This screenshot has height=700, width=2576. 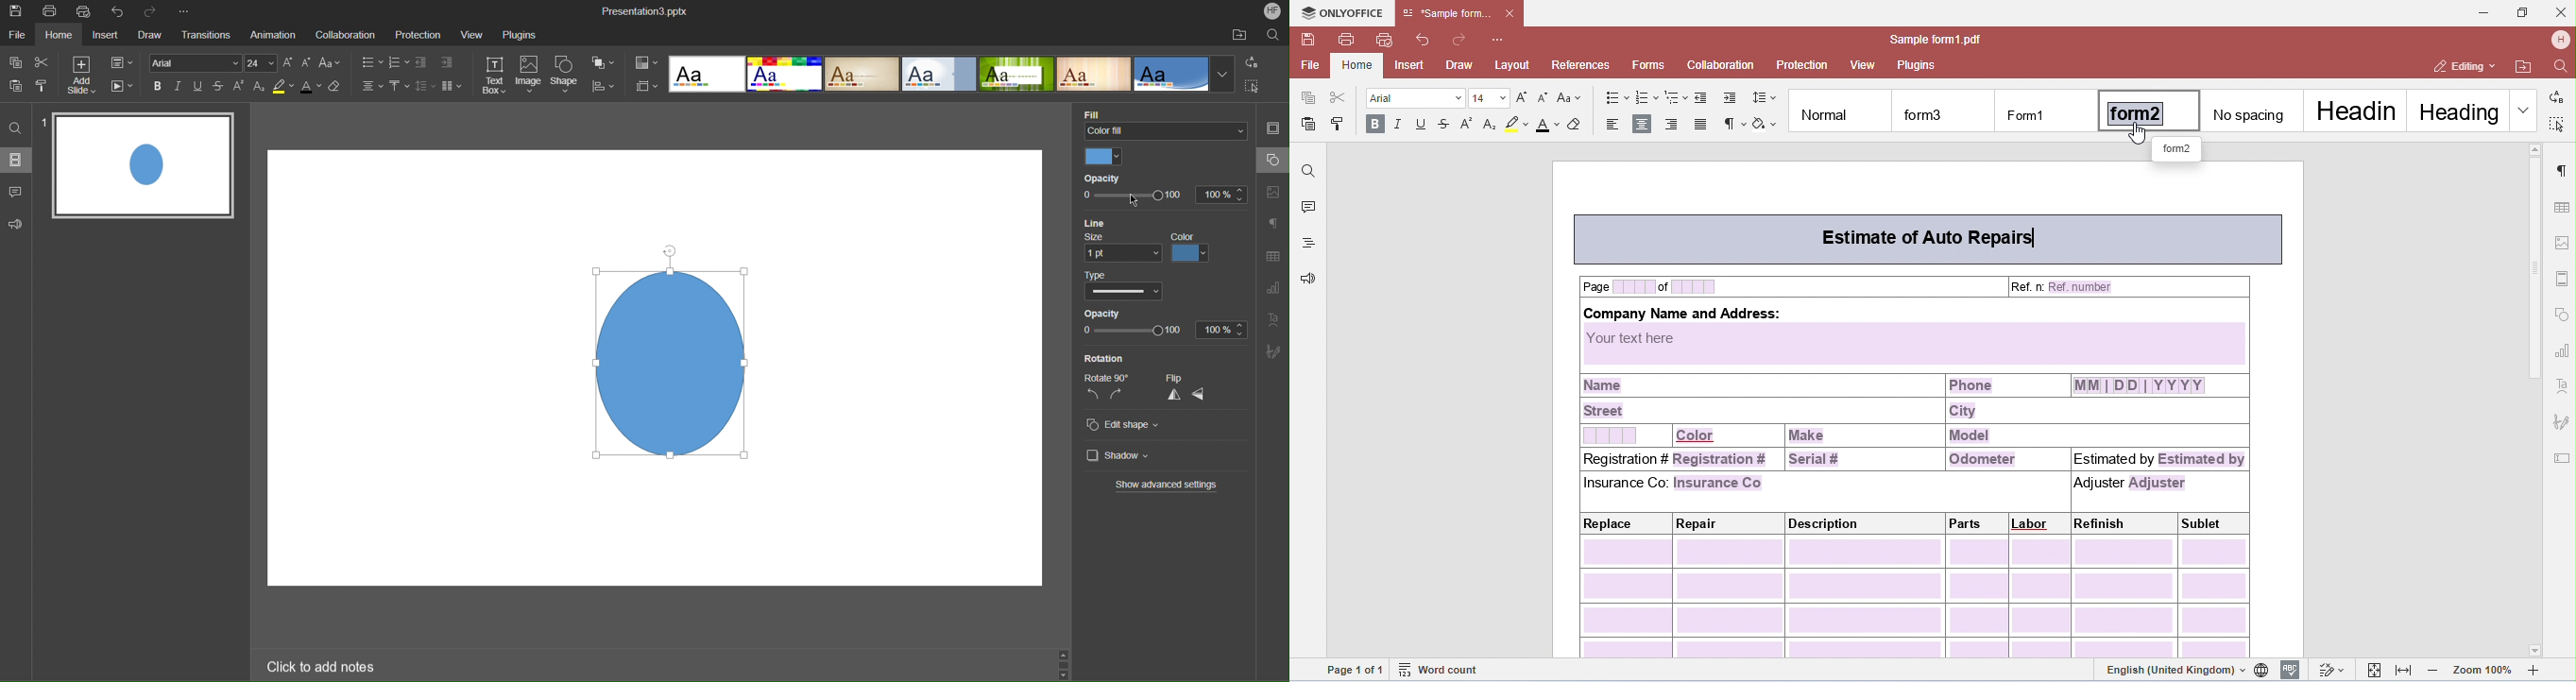 What do you see at coordinates (332, 63) in the screenshot?
I see `Text Case Settings` at bounding box center [332, 63].